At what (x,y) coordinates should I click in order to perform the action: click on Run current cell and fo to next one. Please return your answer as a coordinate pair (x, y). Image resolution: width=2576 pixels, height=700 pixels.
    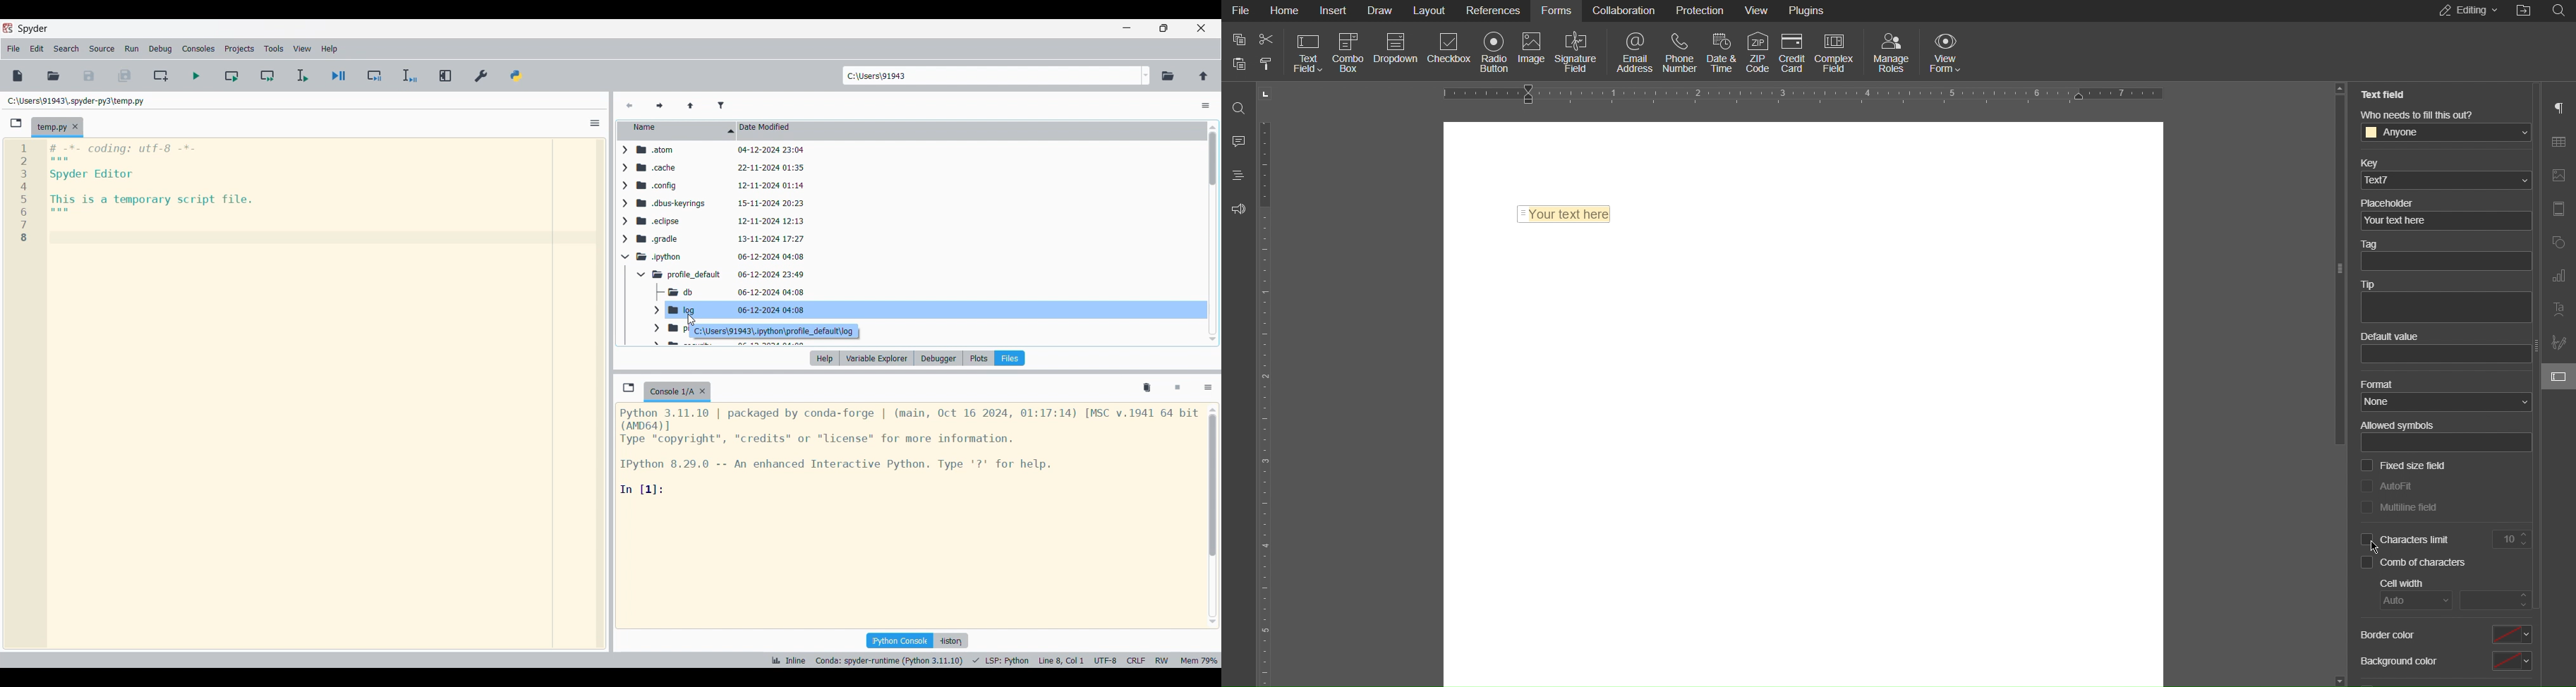
    Looking at the image, I should click on (267, 75).